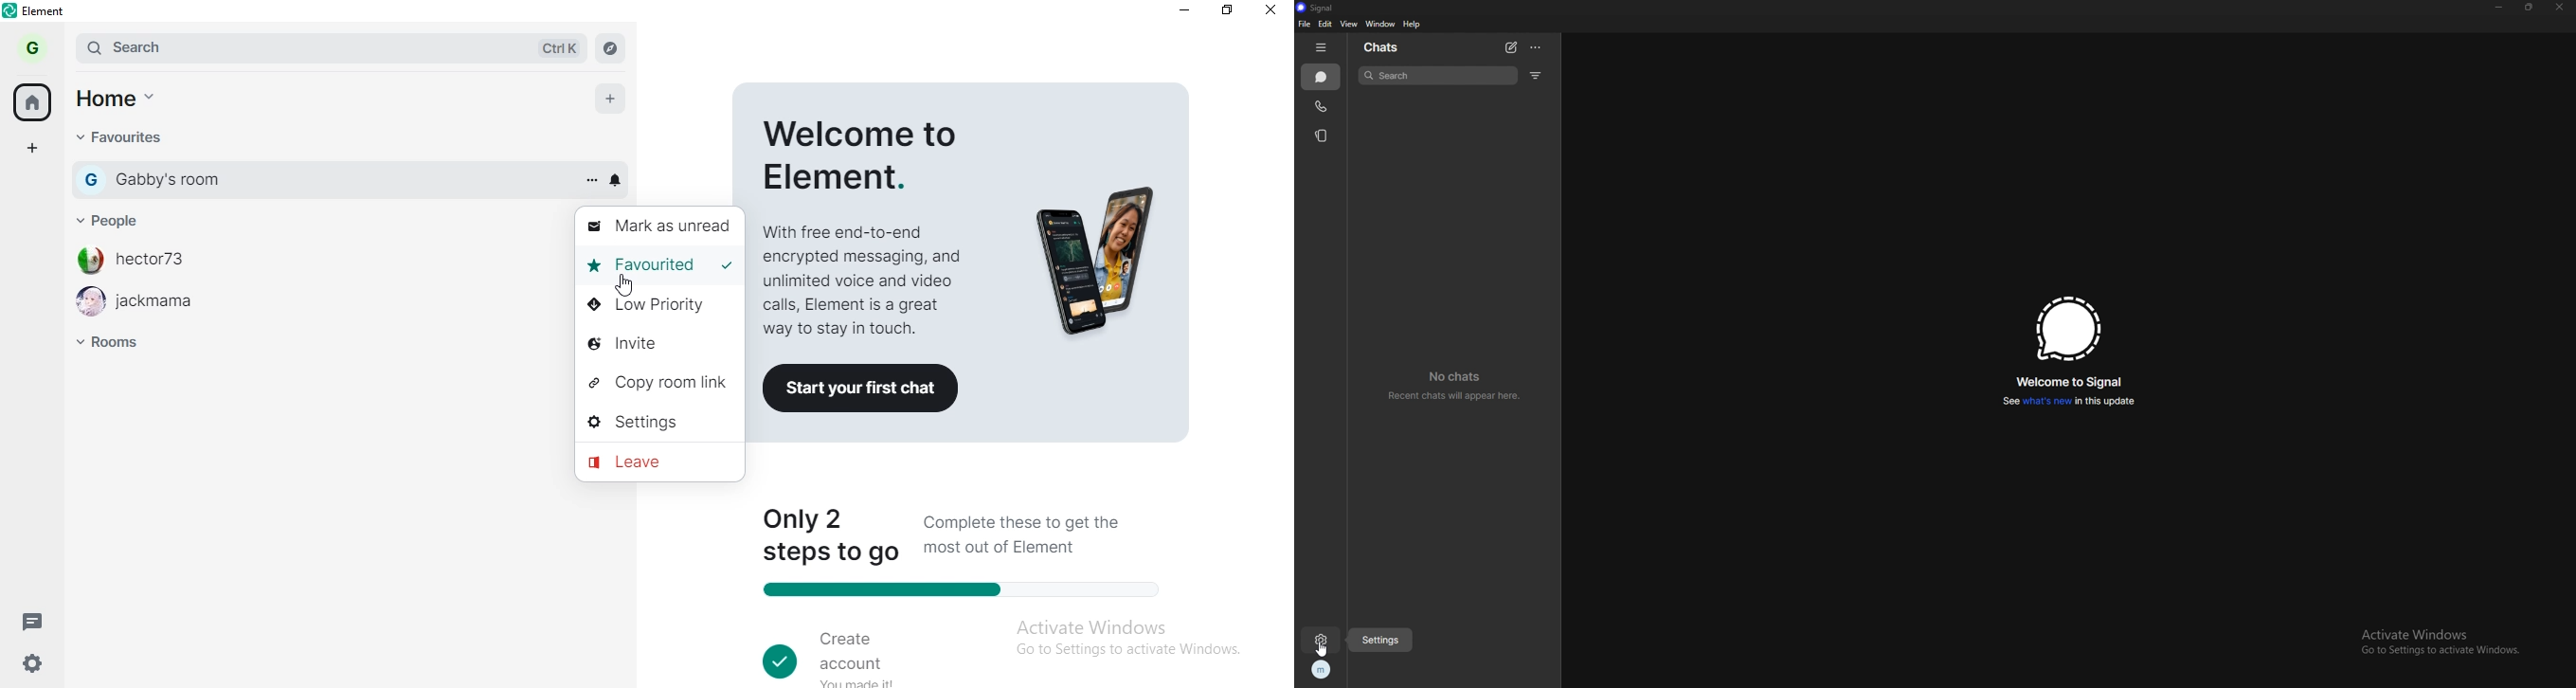 Image resolution: width=2576 pixels, height=700 pixels. What do you see at coordinates (2500, 7) in the screenshot?
I see `minimize` at bounding box center [2500, 7].